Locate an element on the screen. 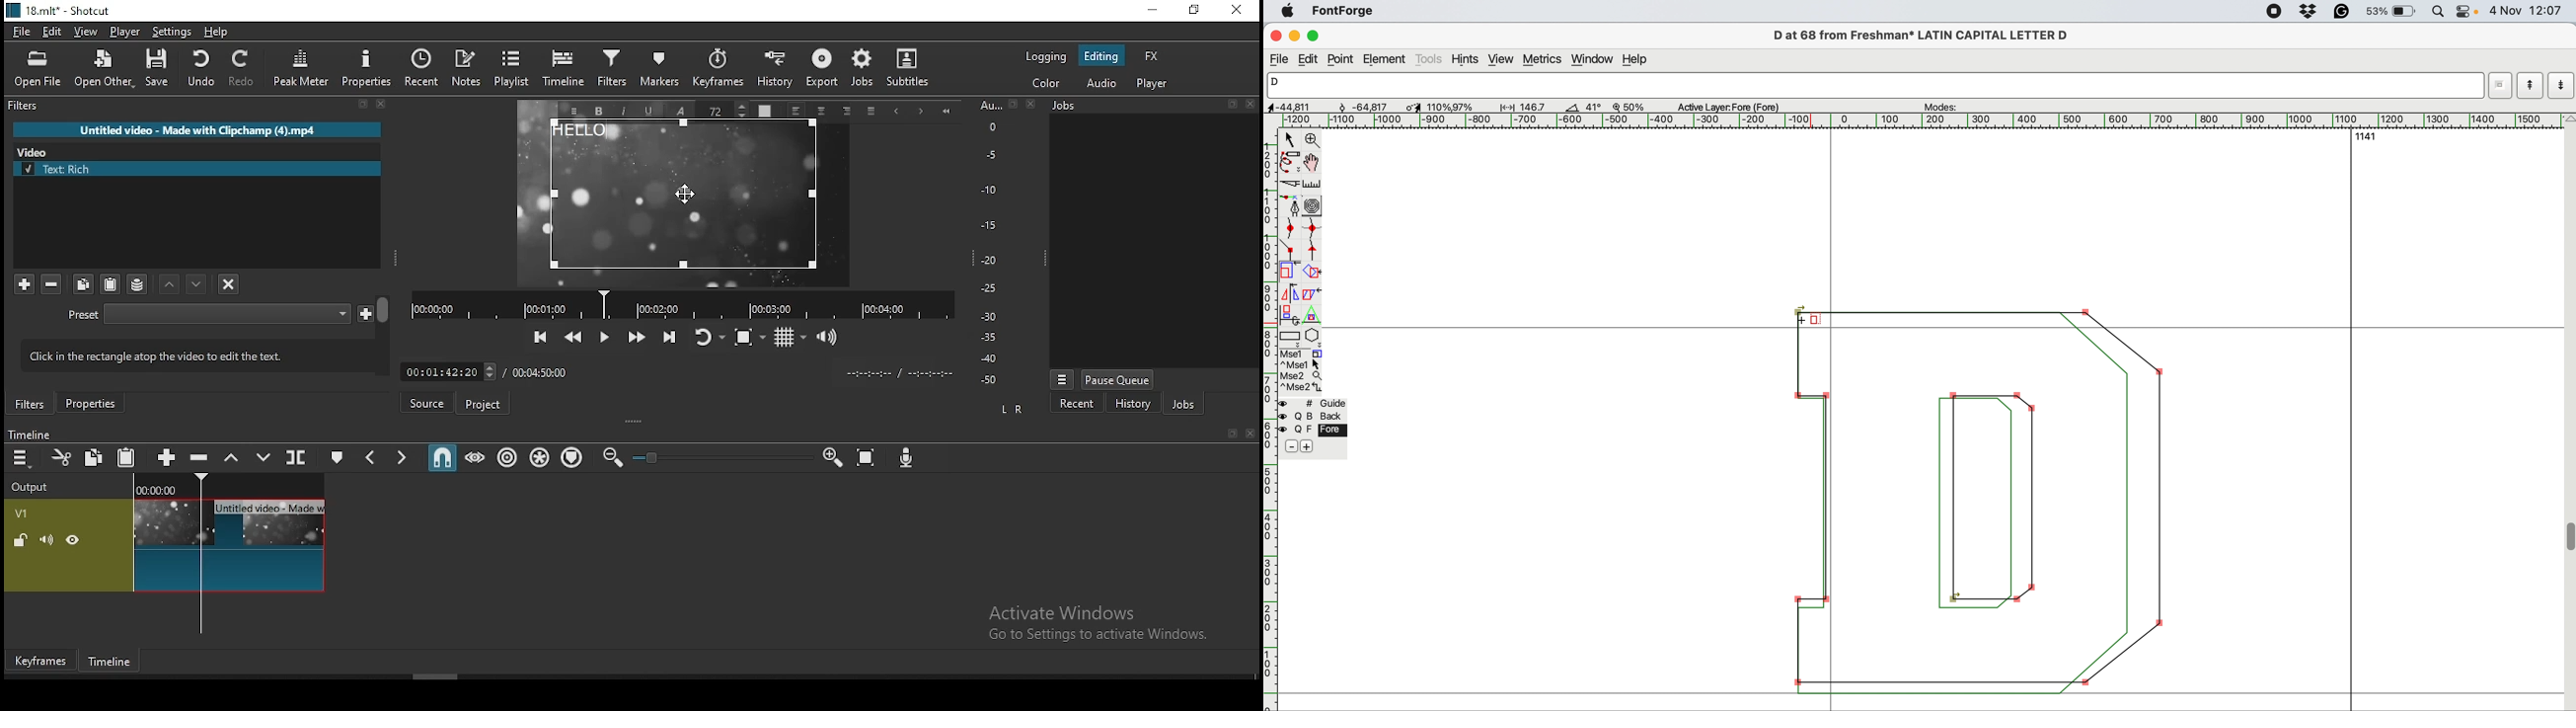 The height and width of the screenshot is (728, 2576). copy is located at coordinates (94, 456).